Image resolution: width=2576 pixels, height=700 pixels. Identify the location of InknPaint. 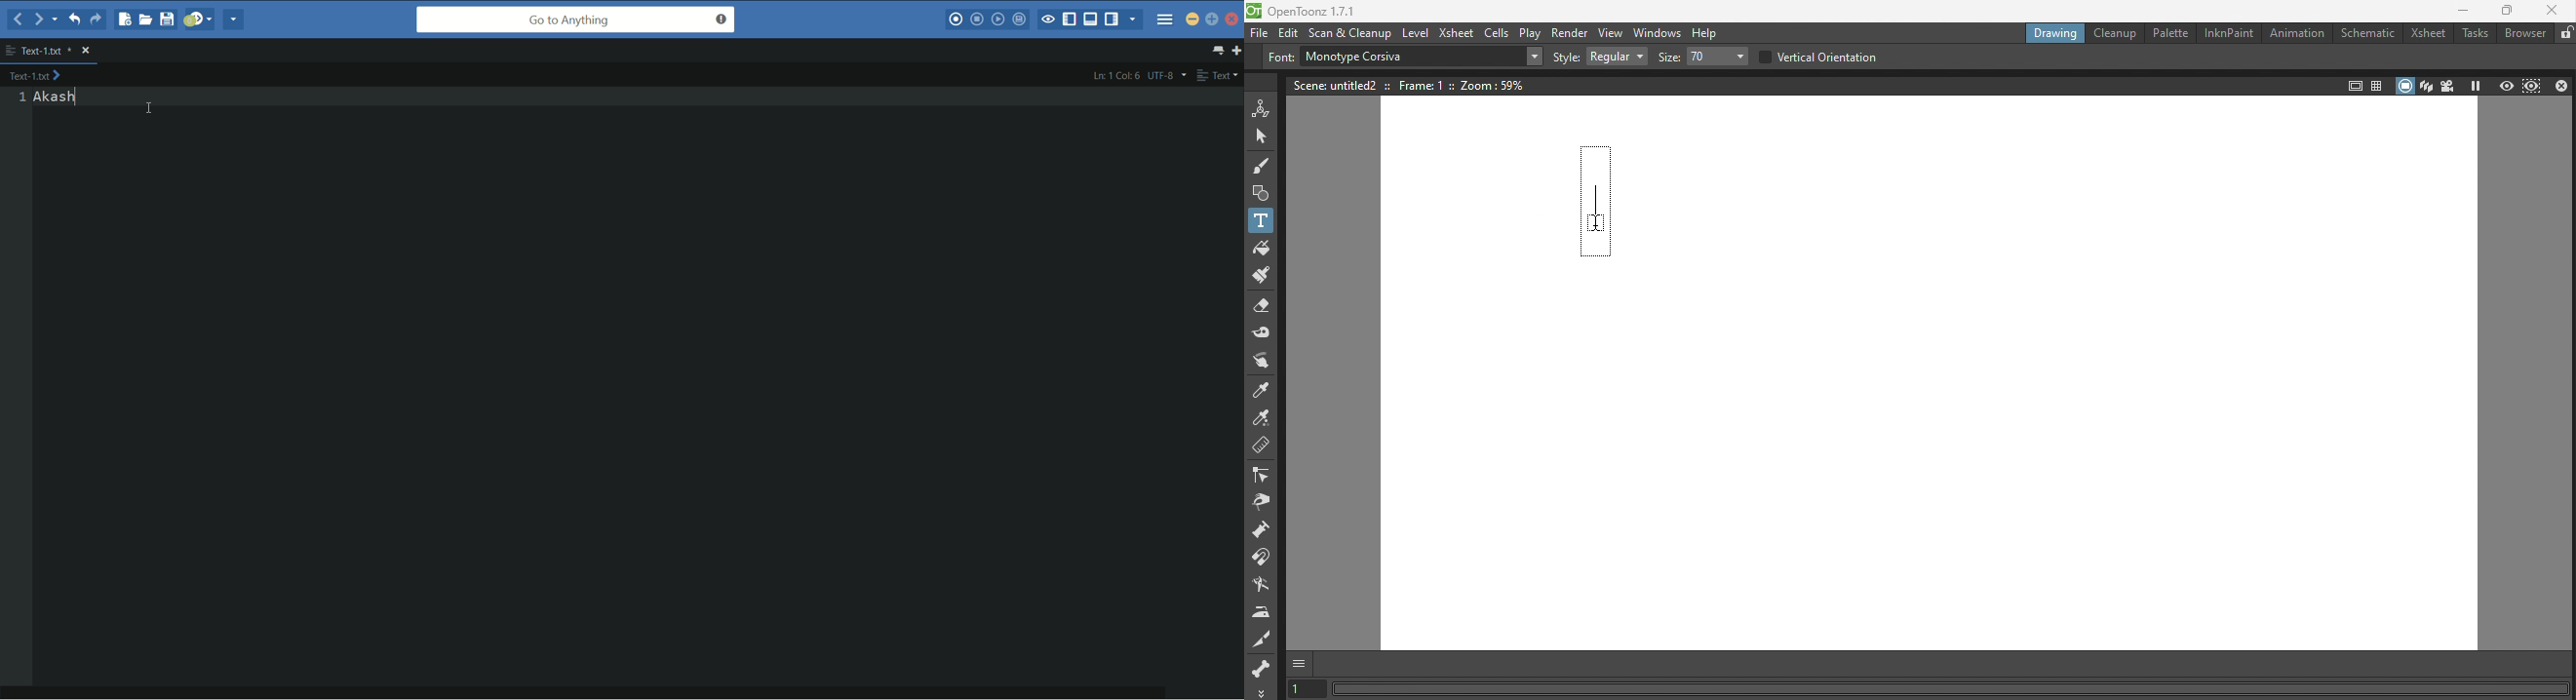
(2232, 33).